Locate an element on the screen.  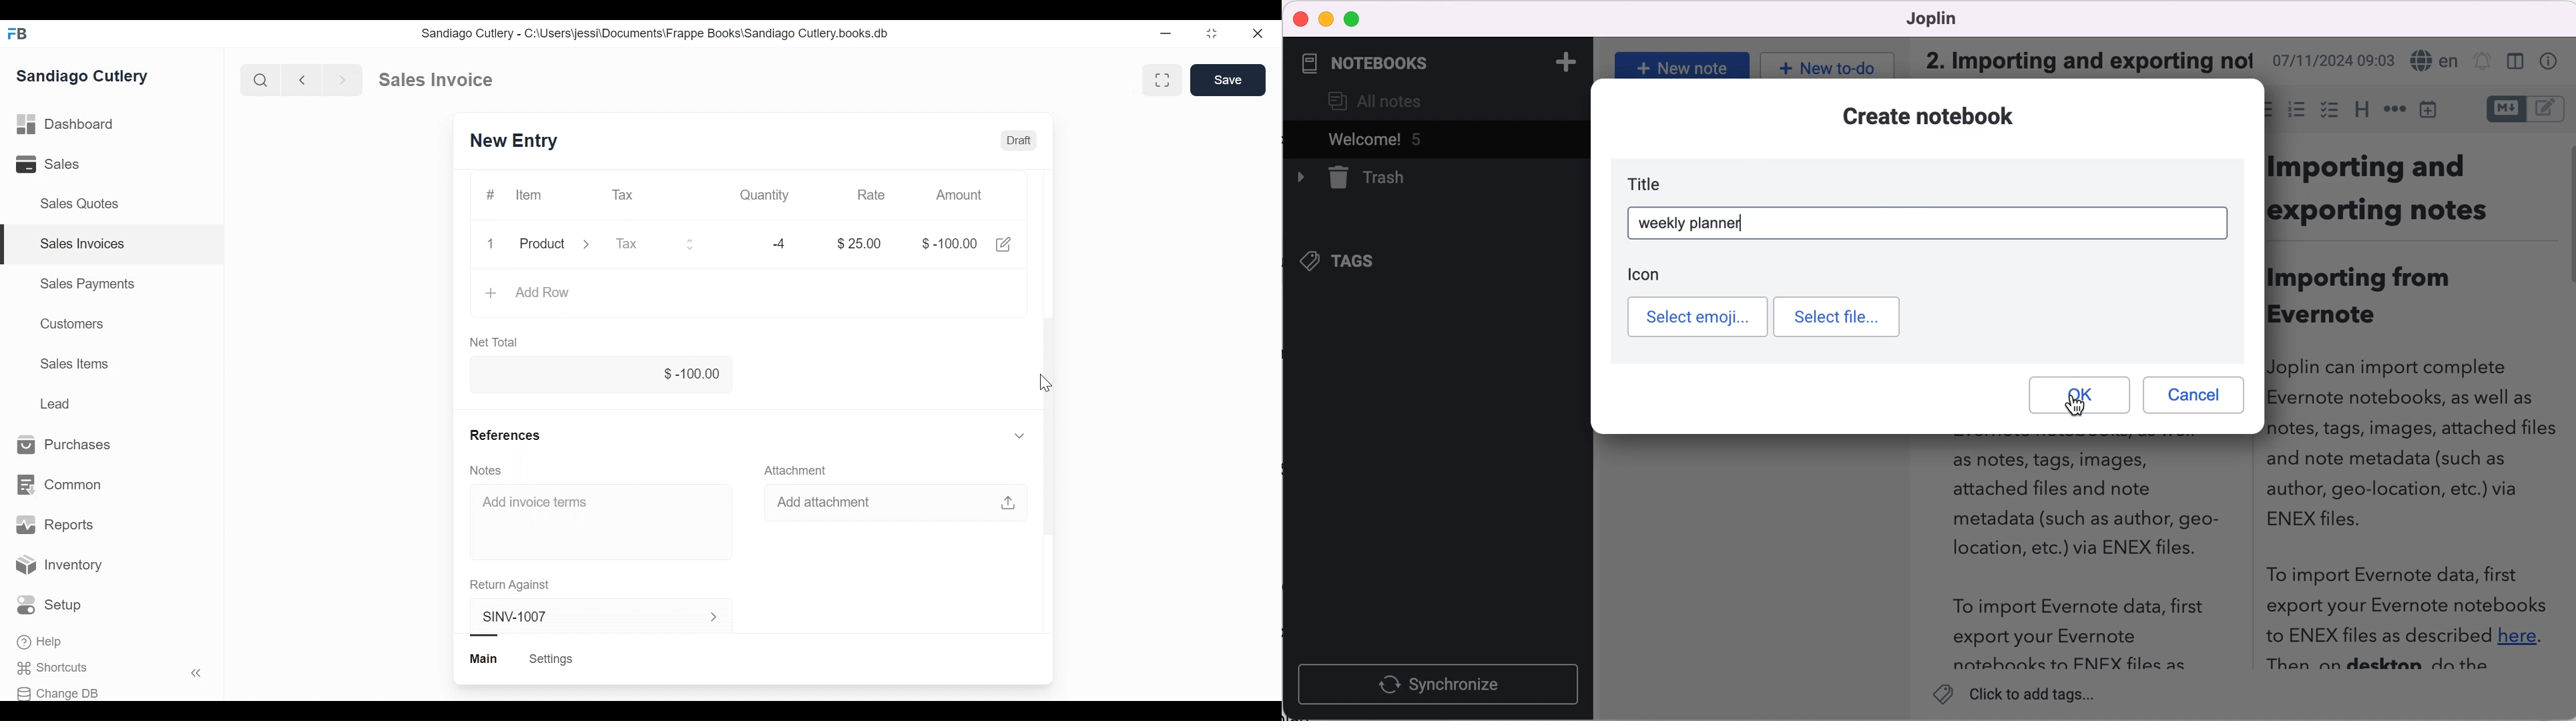
07/11/2024 09:03 is located at coordinates (2331, 61).